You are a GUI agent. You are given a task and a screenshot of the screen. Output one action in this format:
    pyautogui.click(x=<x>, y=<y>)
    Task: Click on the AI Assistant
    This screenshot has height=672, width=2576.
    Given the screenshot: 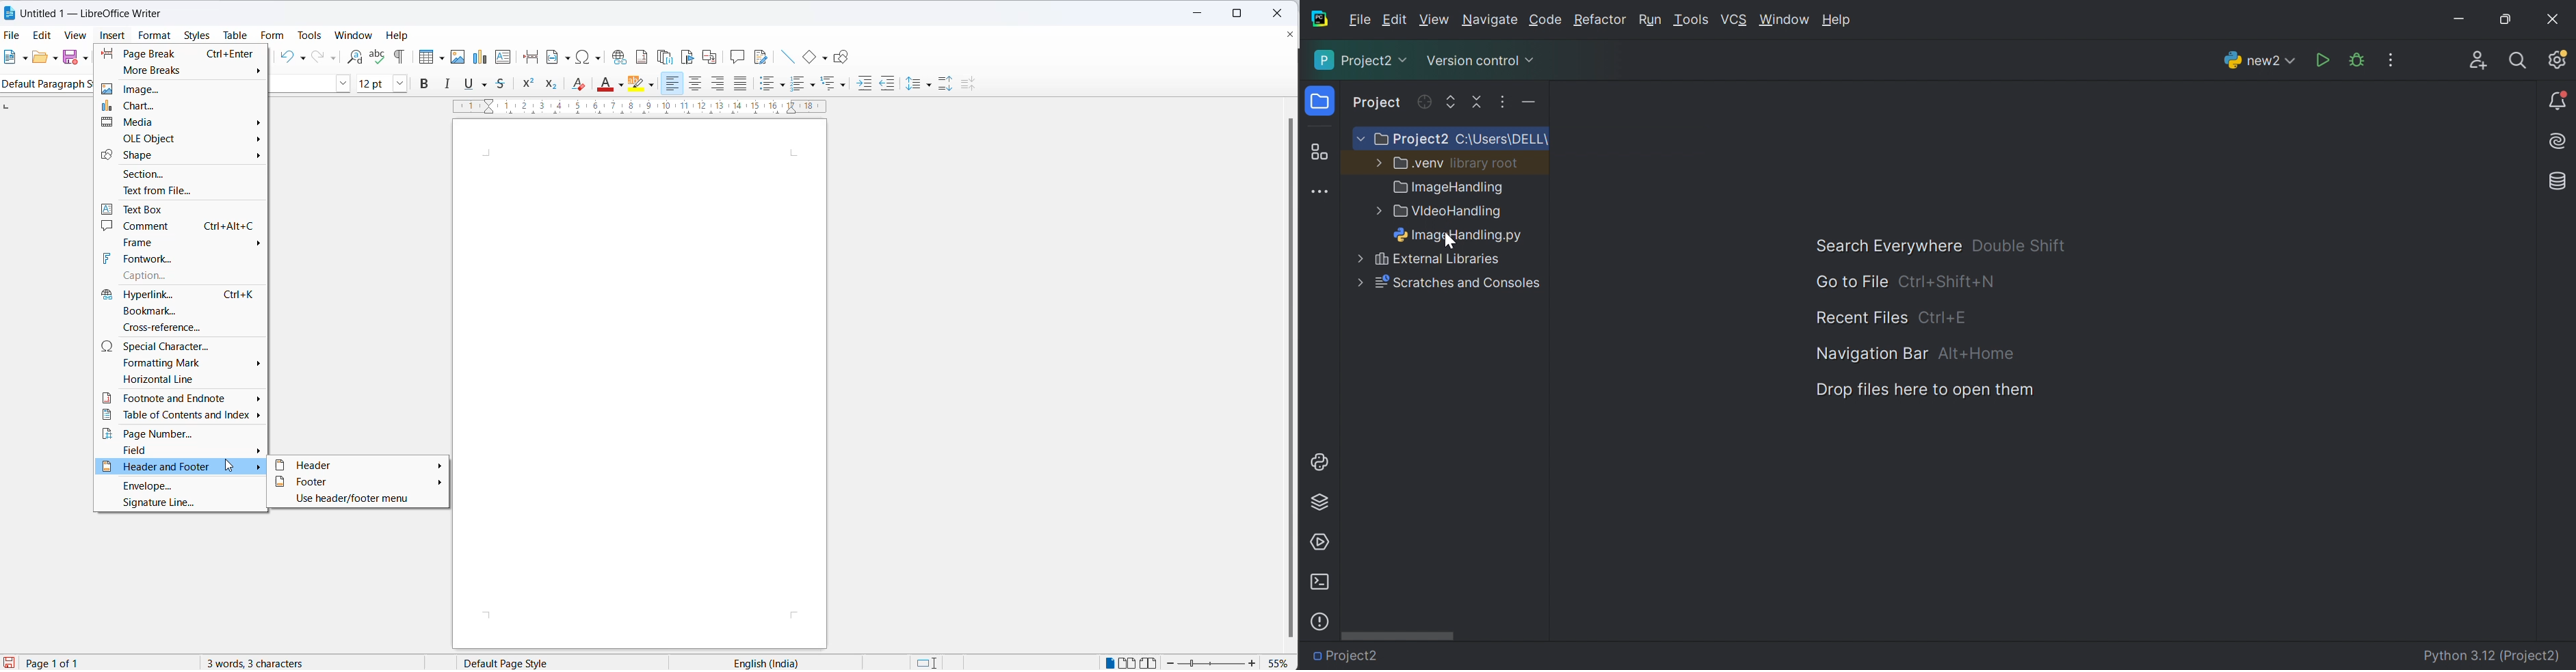 What is the action you would take?
    pyautogui.click(x=2560, y=142)
    